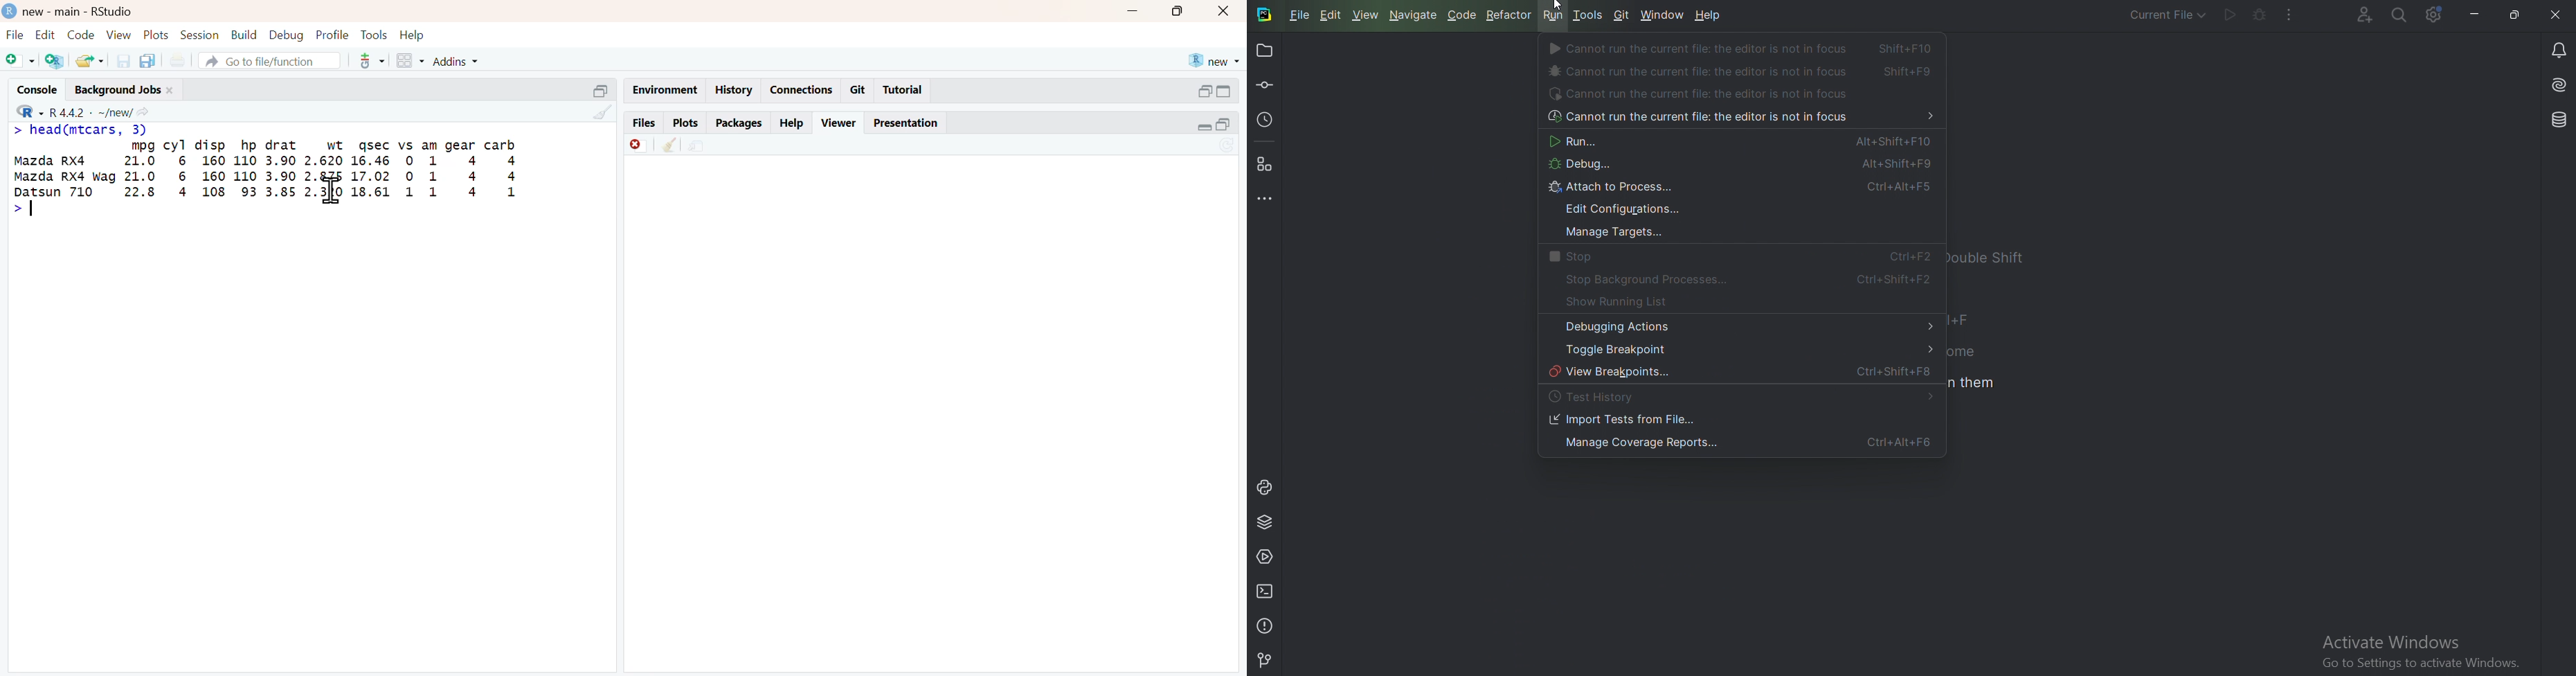  I want to click on Problems, so click(1266, 624).